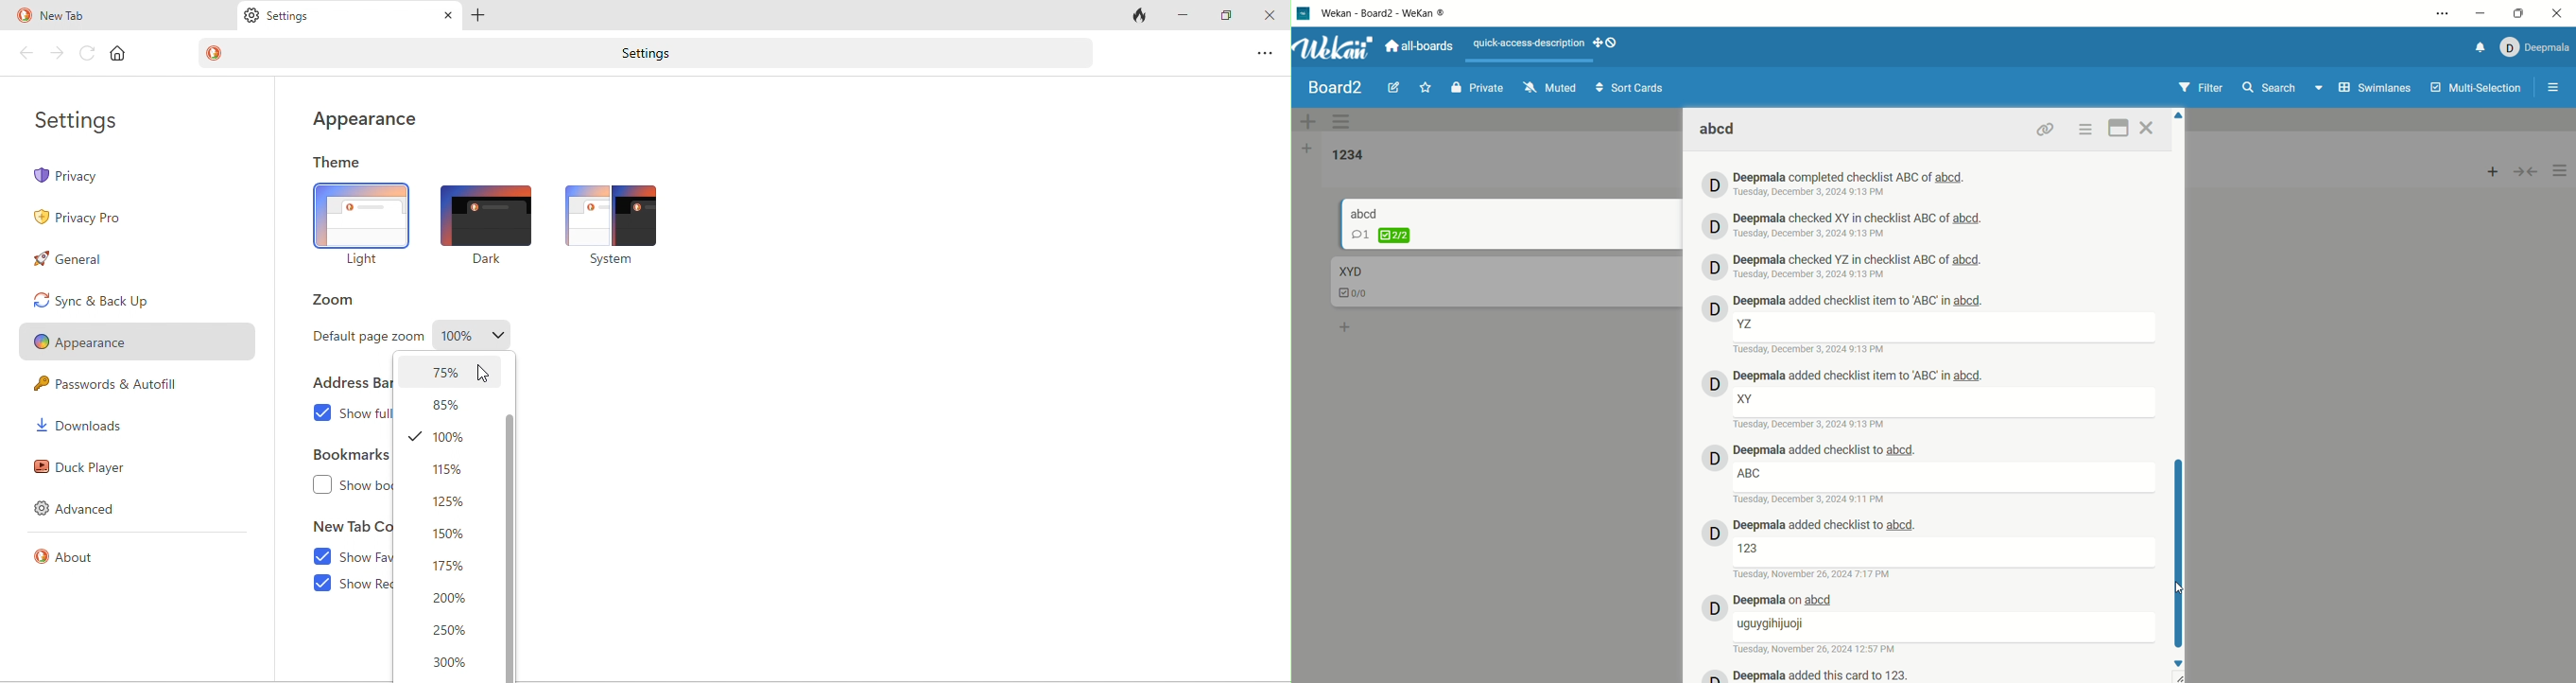  What do you see at coordinates (1813, 274) in the screenshot?
I see `date and time` at bounding box center [1813, 274].